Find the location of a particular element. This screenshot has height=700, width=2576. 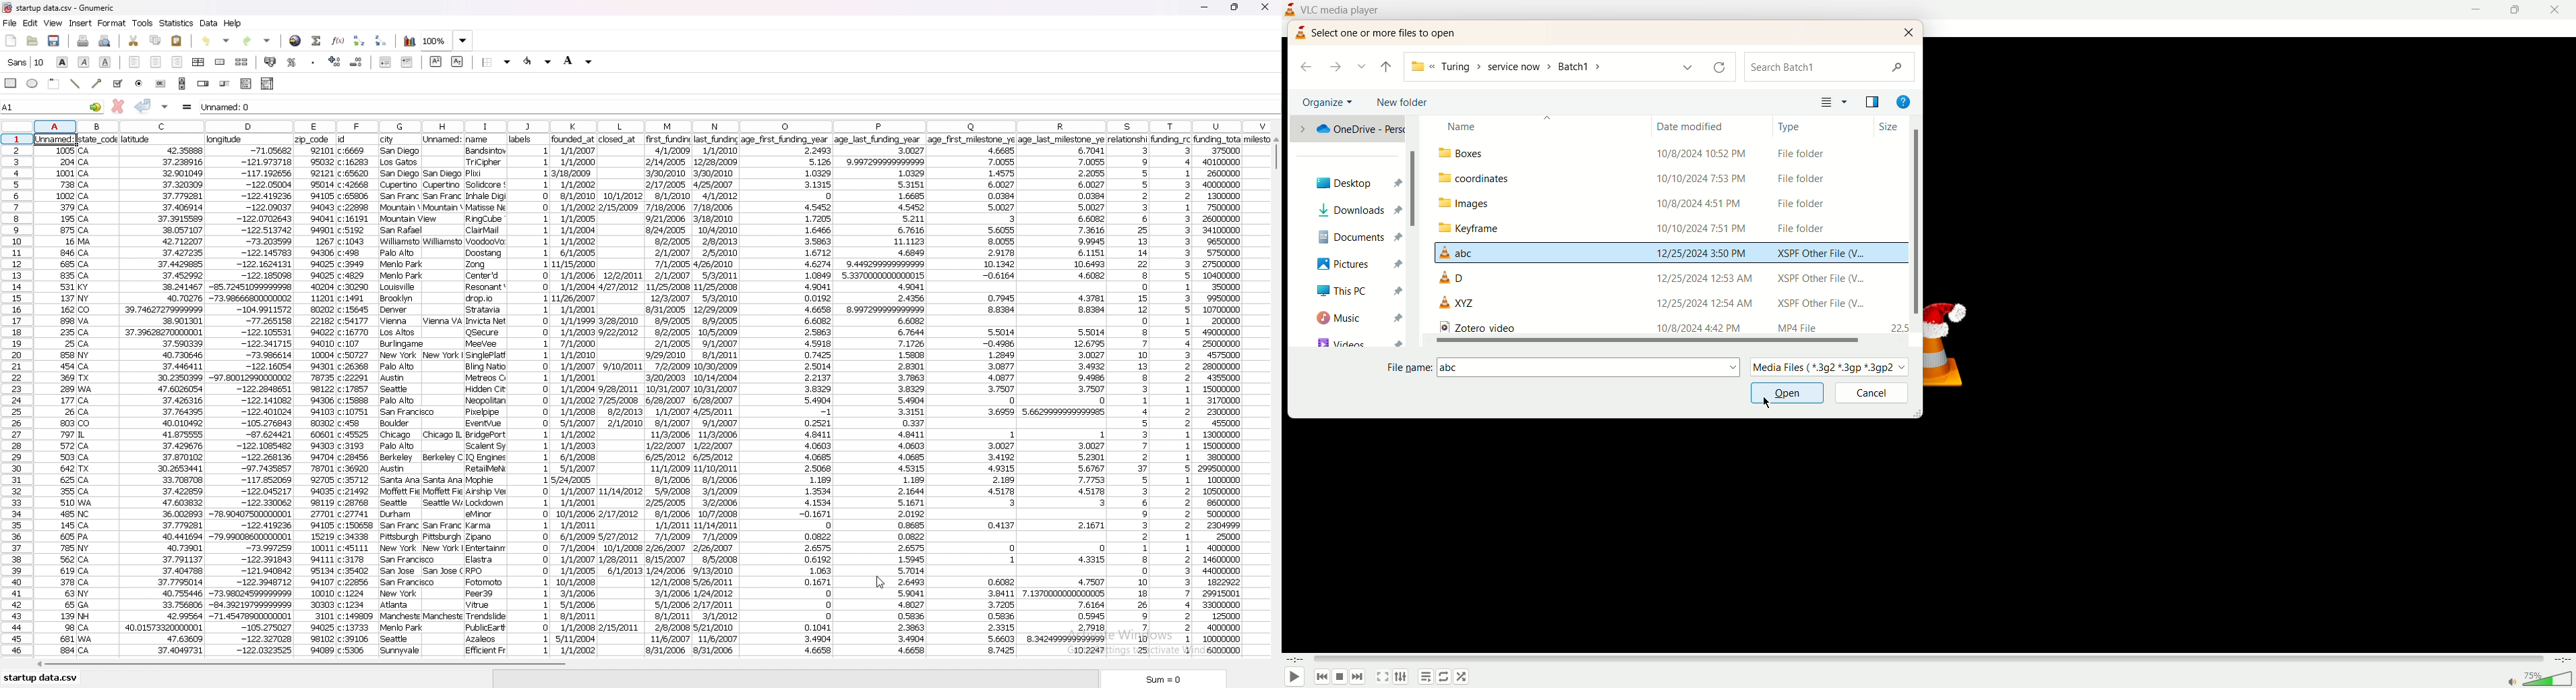

radio button is located at coordinates (140, 83).